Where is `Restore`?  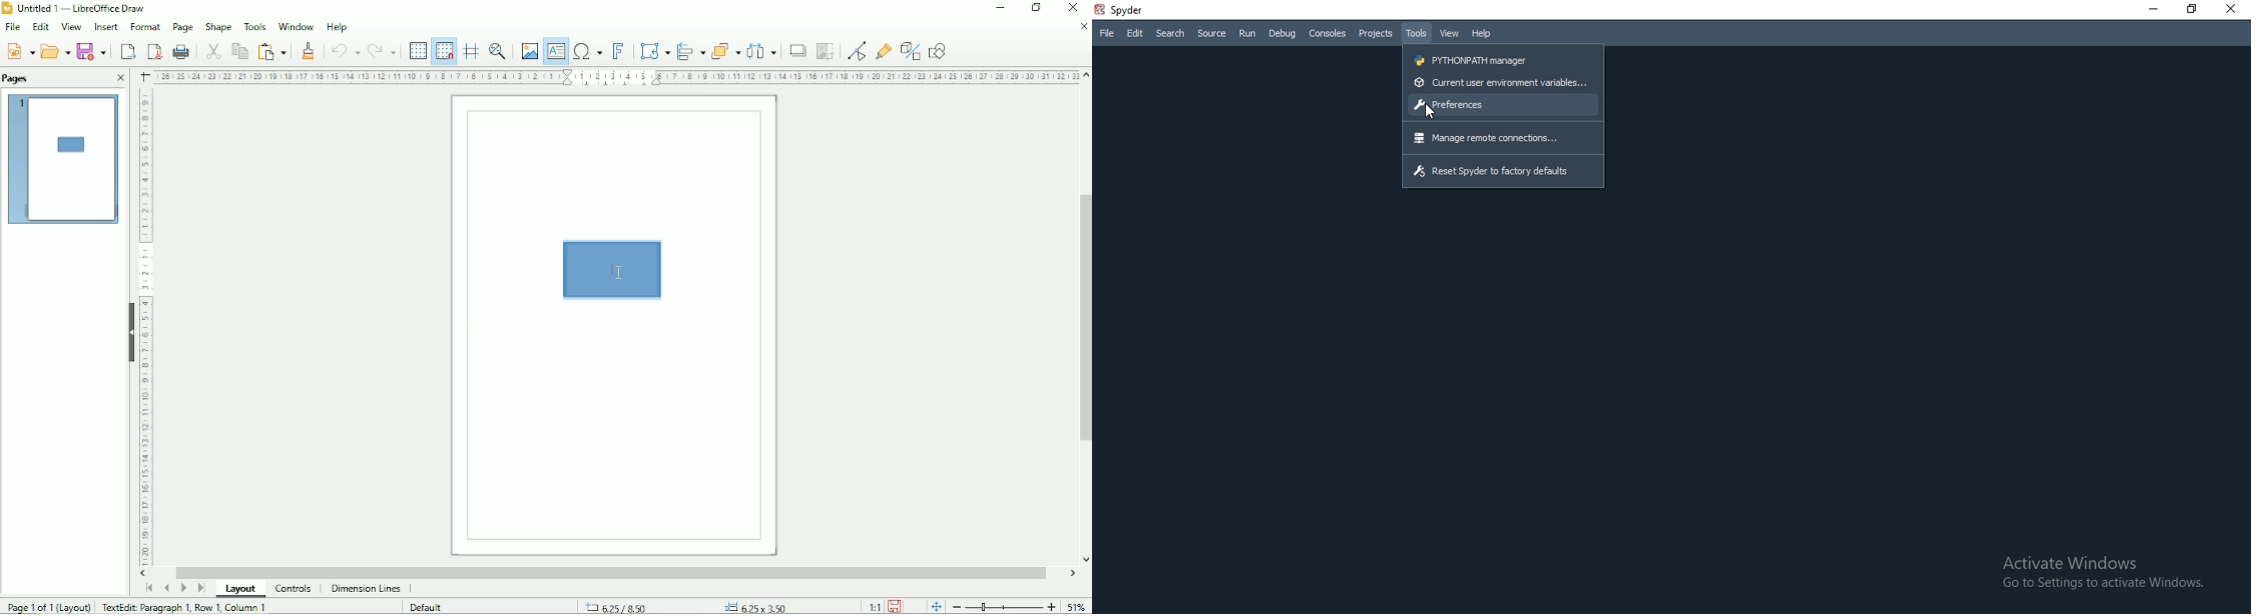
Restore is located at coordinates (2192, 10).